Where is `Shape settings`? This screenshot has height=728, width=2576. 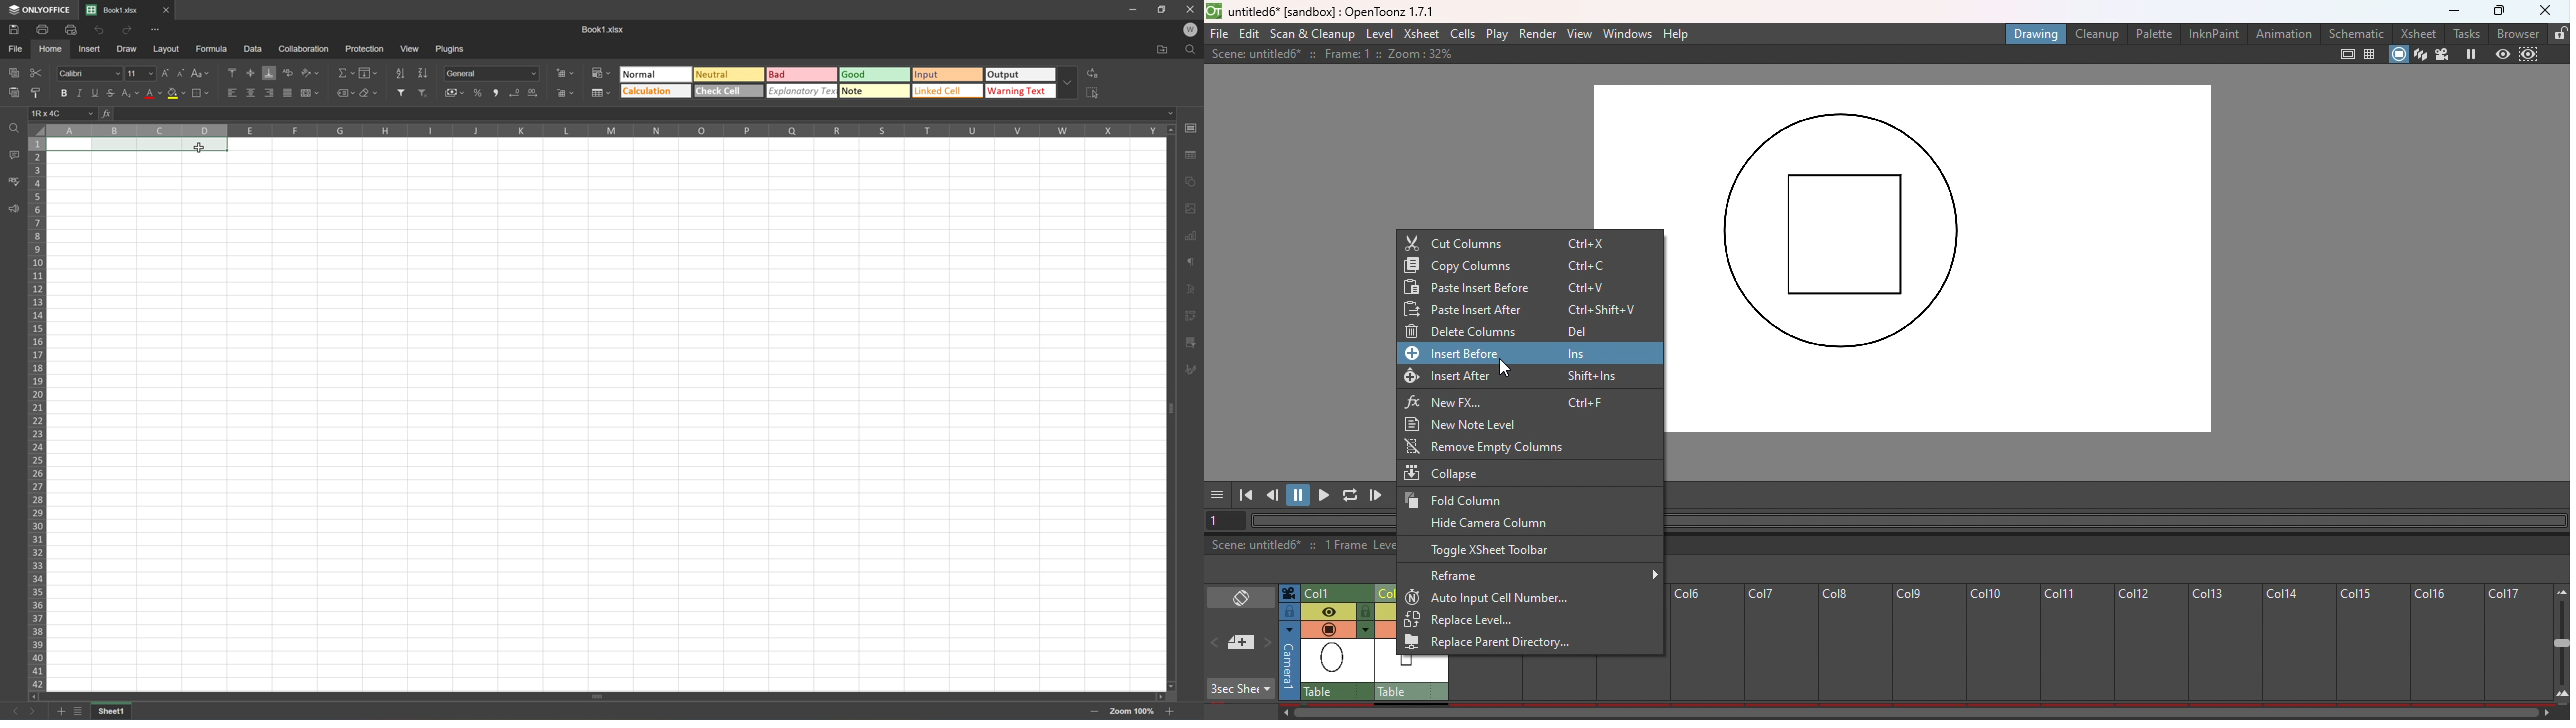
Shape settings is located at coordinates (1190, 208).